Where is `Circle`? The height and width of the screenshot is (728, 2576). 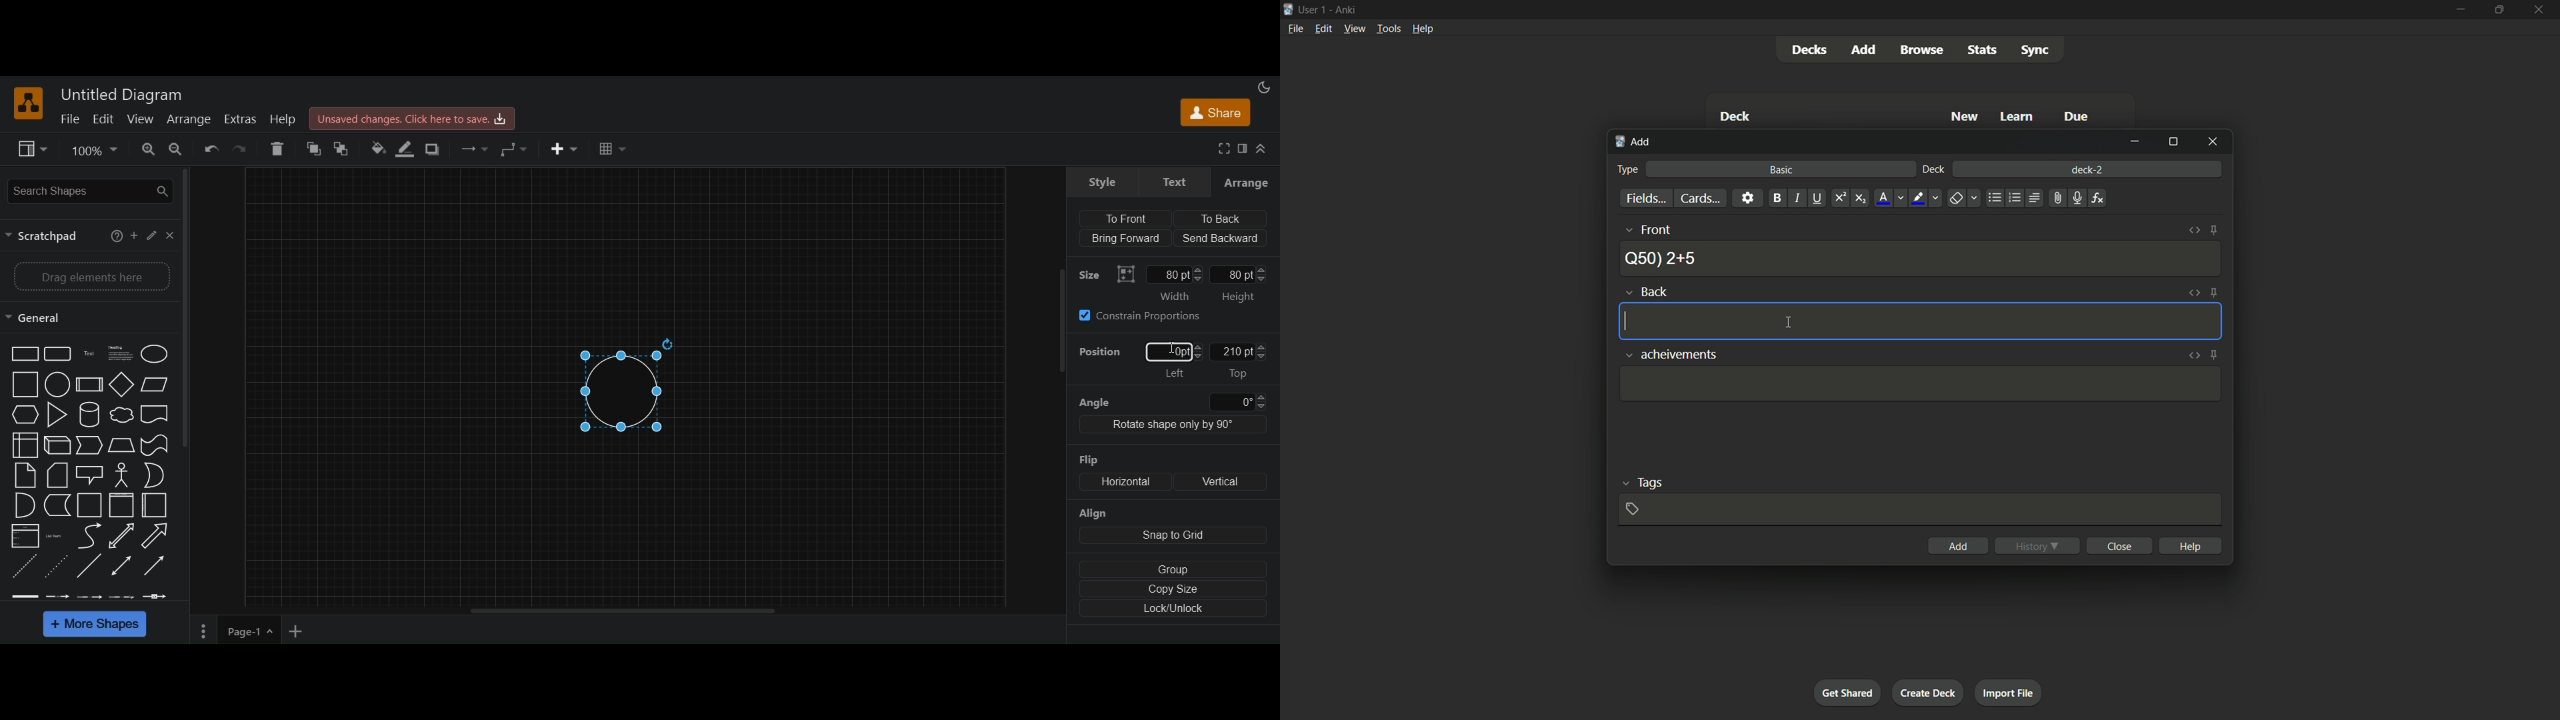
Circle is located at coordinates (156, 354).